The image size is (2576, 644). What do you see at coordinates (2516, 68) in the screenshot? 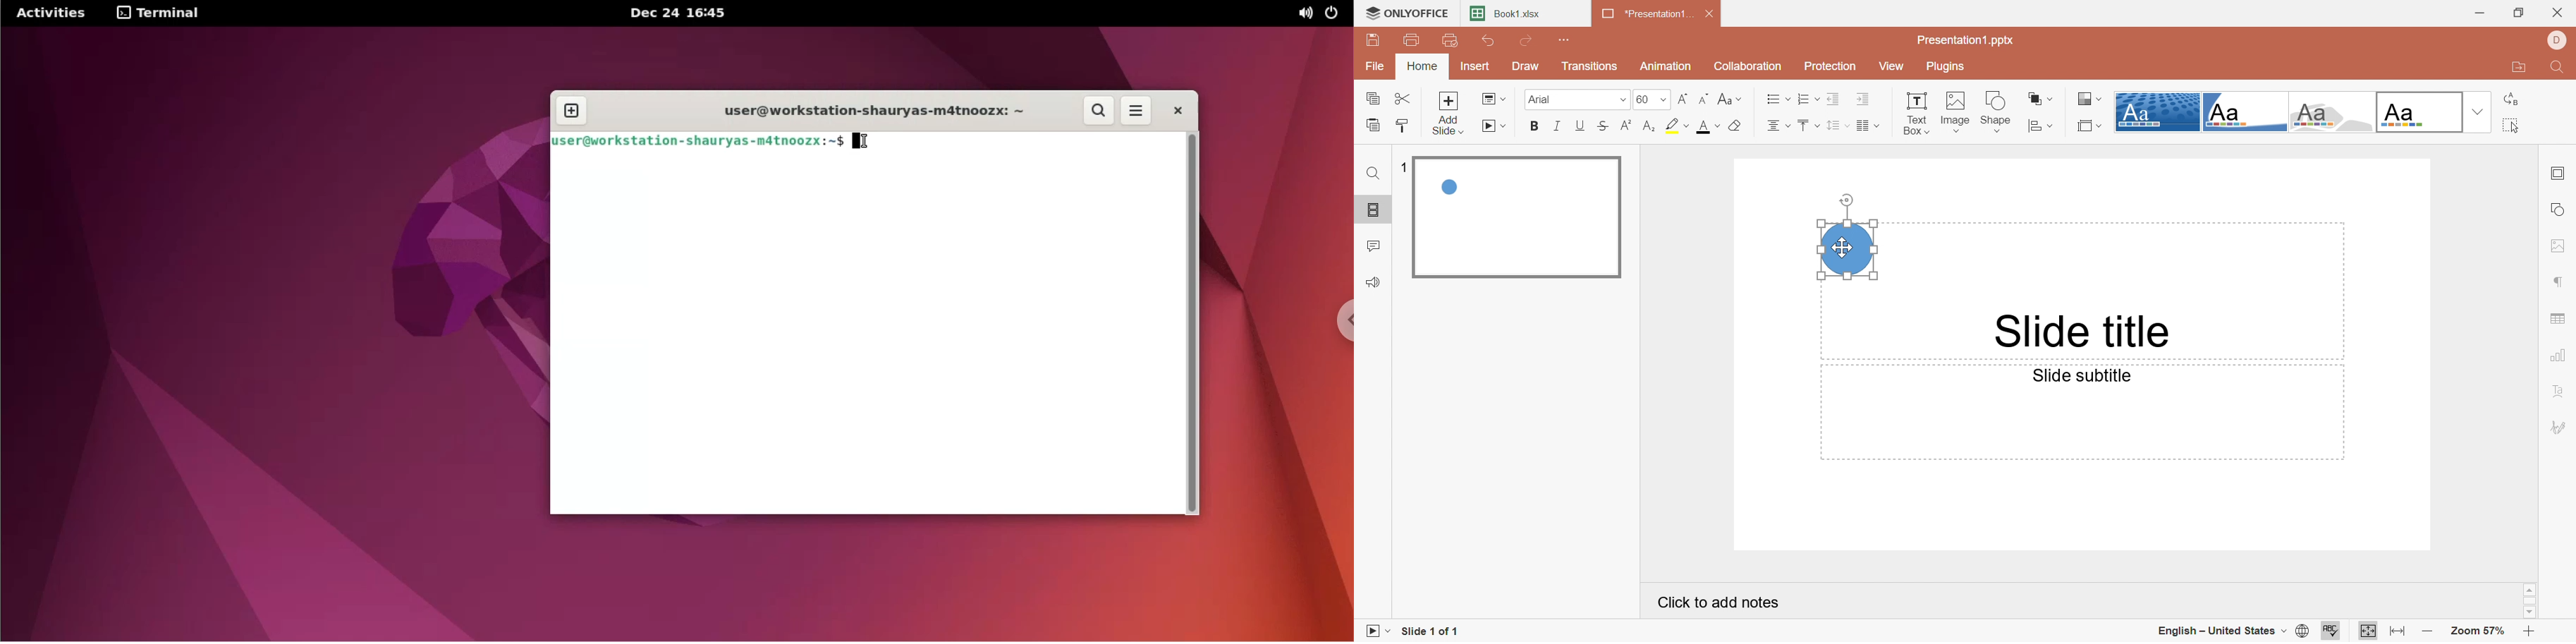
I see `Open file location` at bounding box center [2516, 68].